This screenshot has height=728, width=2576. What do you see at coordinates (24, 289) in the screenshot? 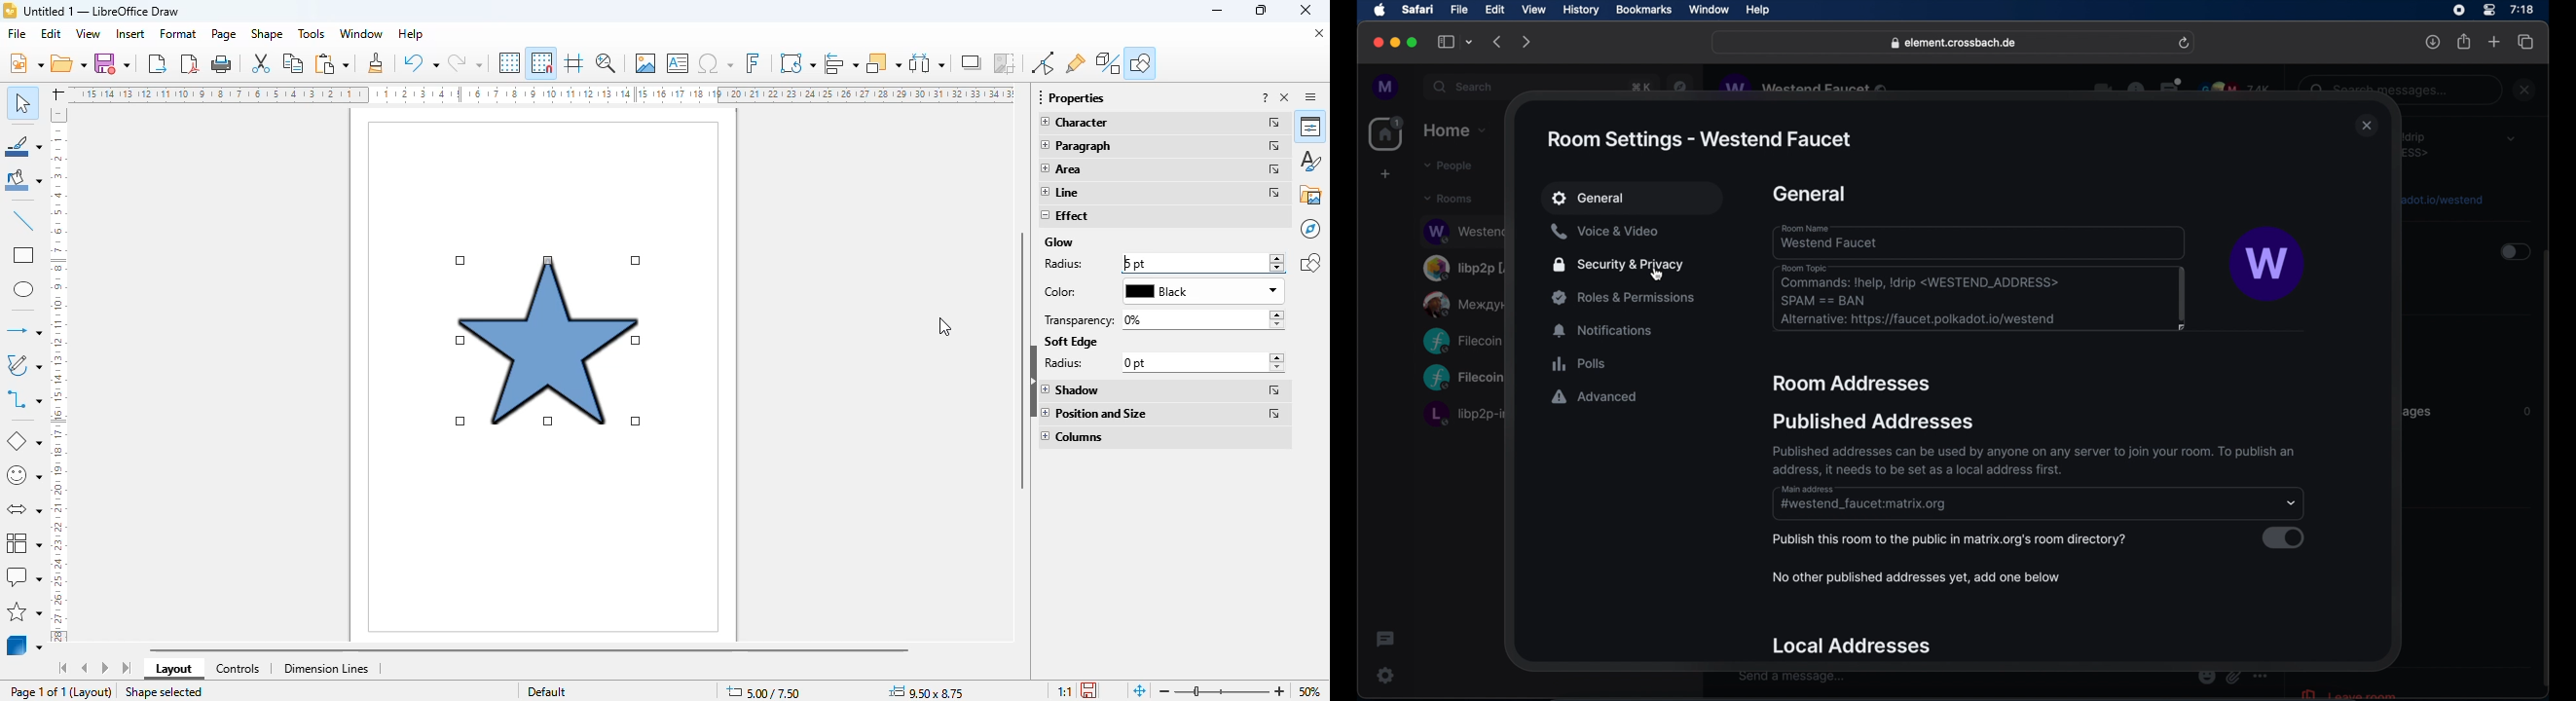
I see `ellipse` at bounding box center [24, 289].